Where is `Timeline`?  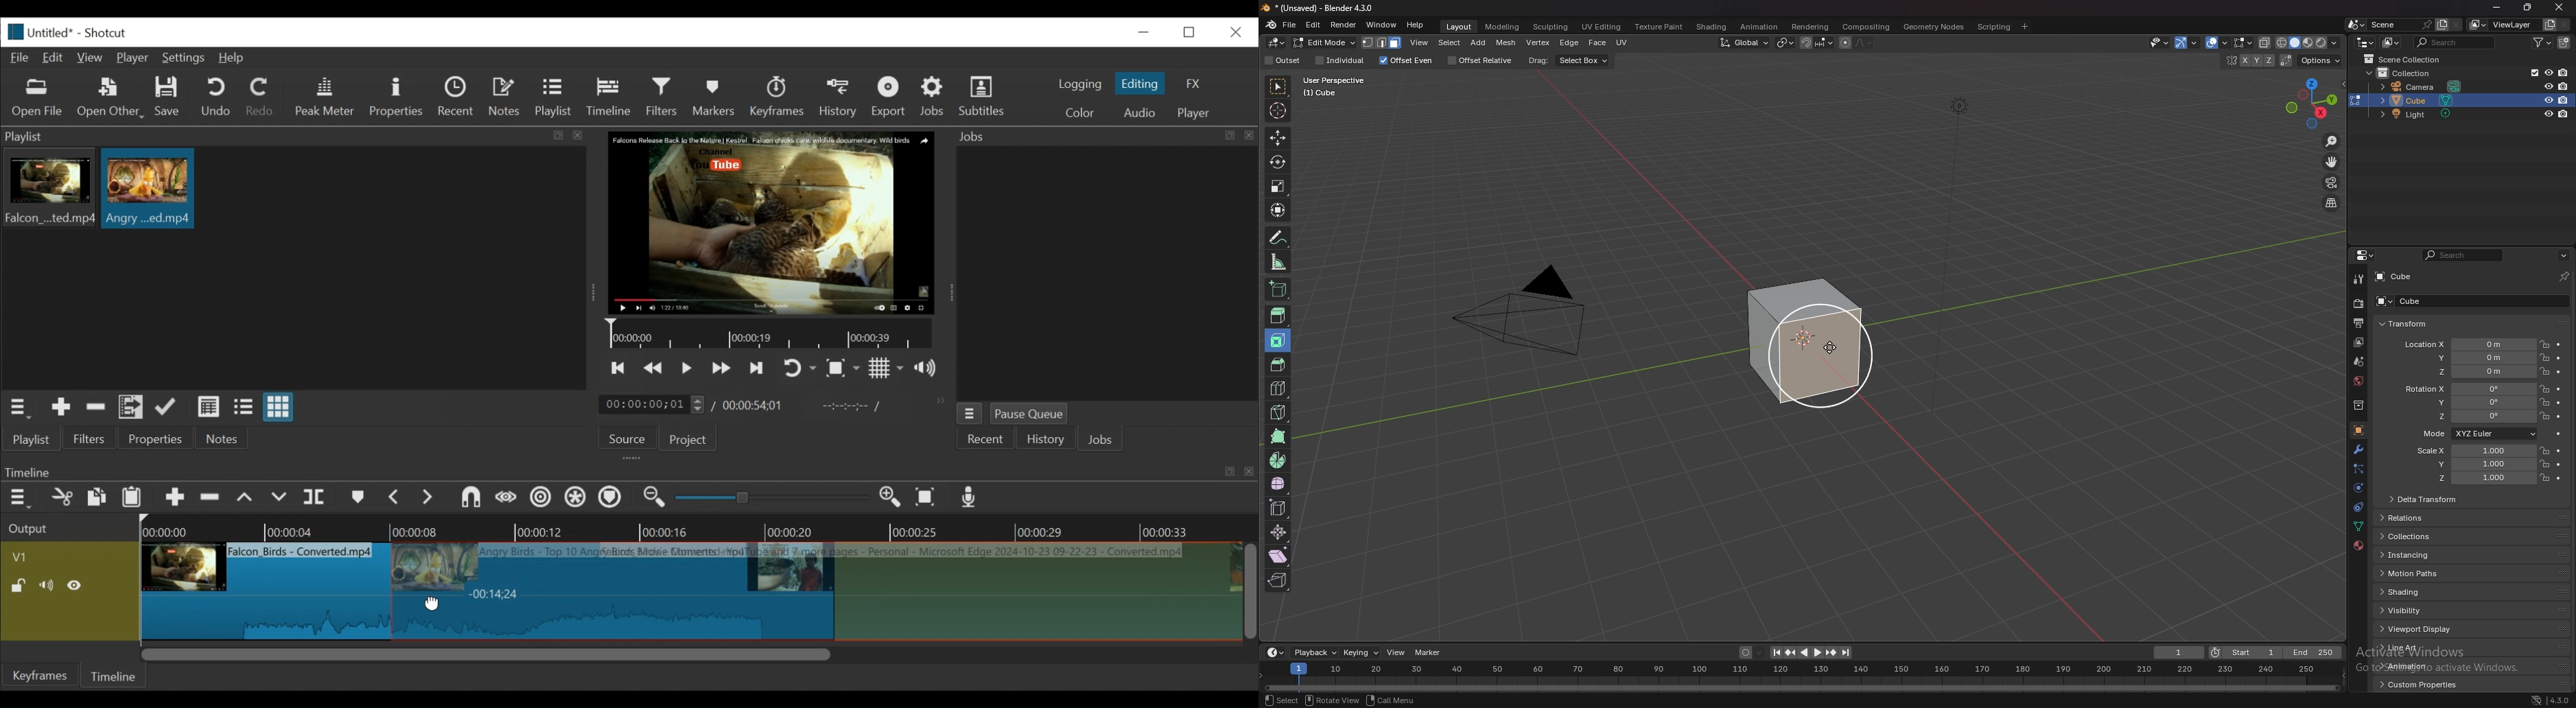
Timeline is located at coordinates (1035, 592).